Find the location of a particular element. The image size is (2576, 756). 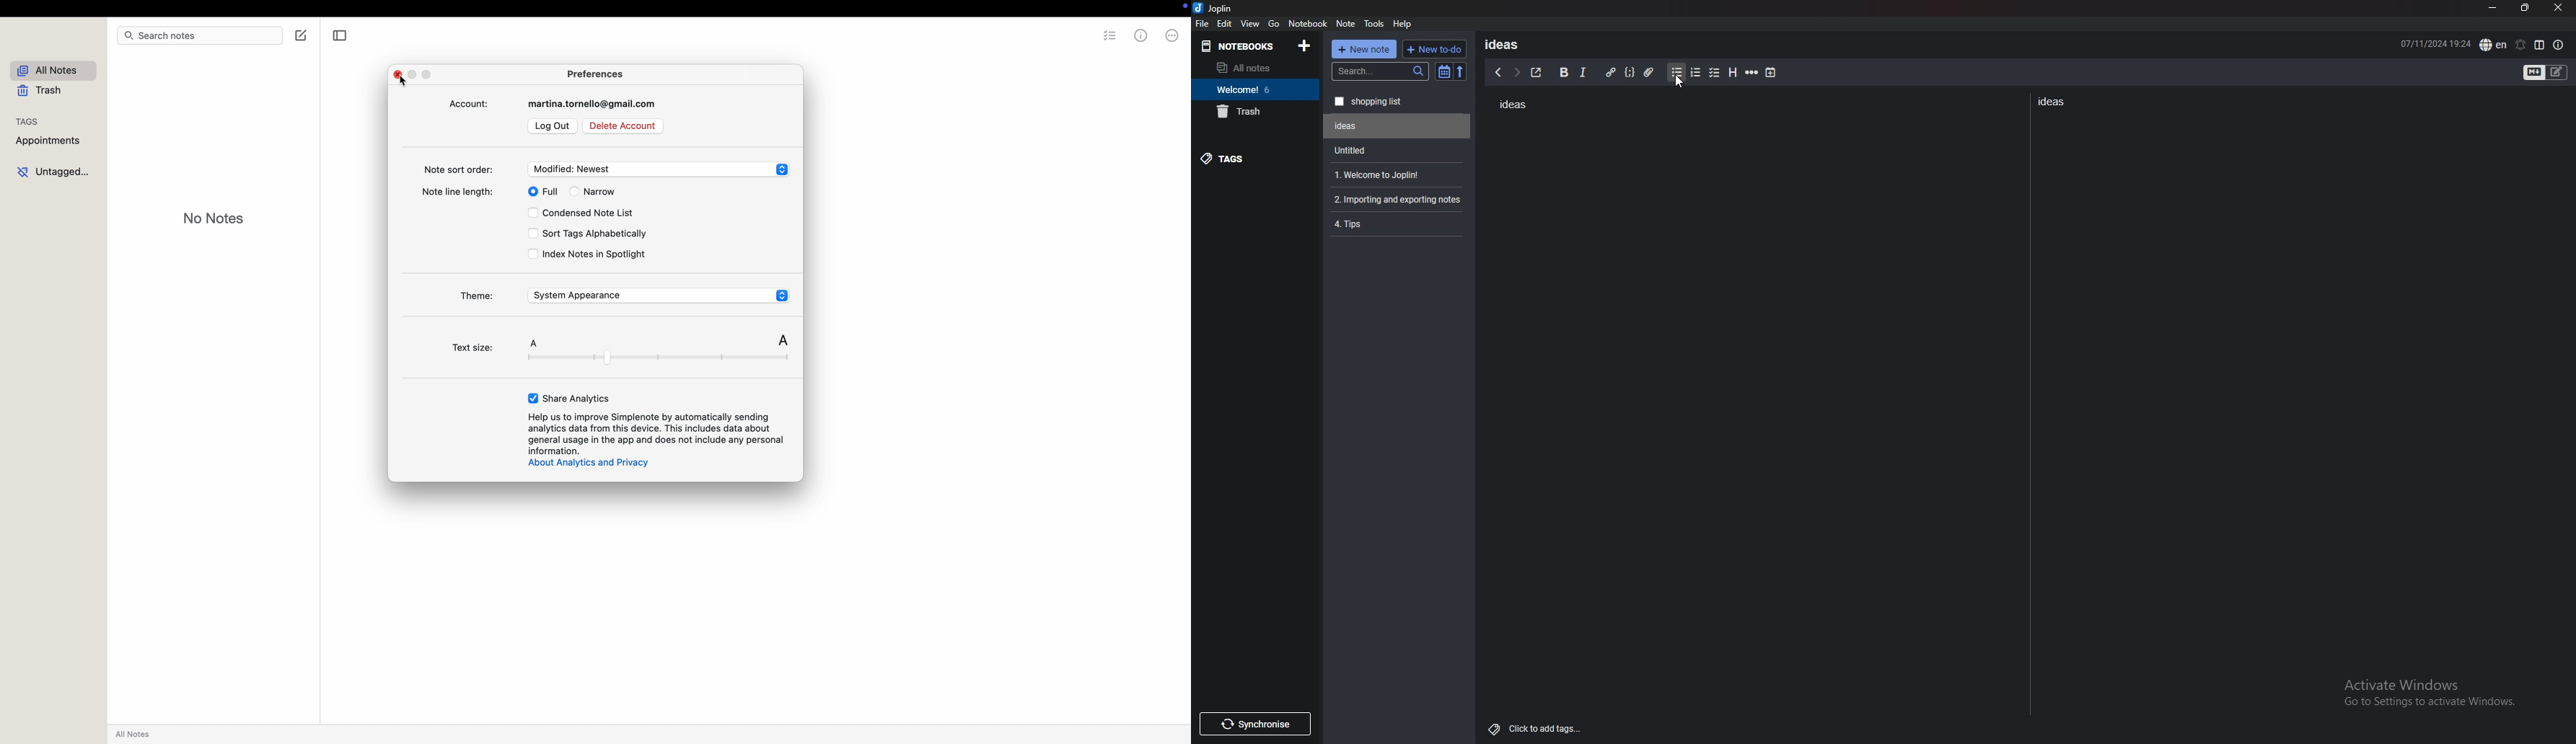

note properties is located at coordinates (2559, 45).